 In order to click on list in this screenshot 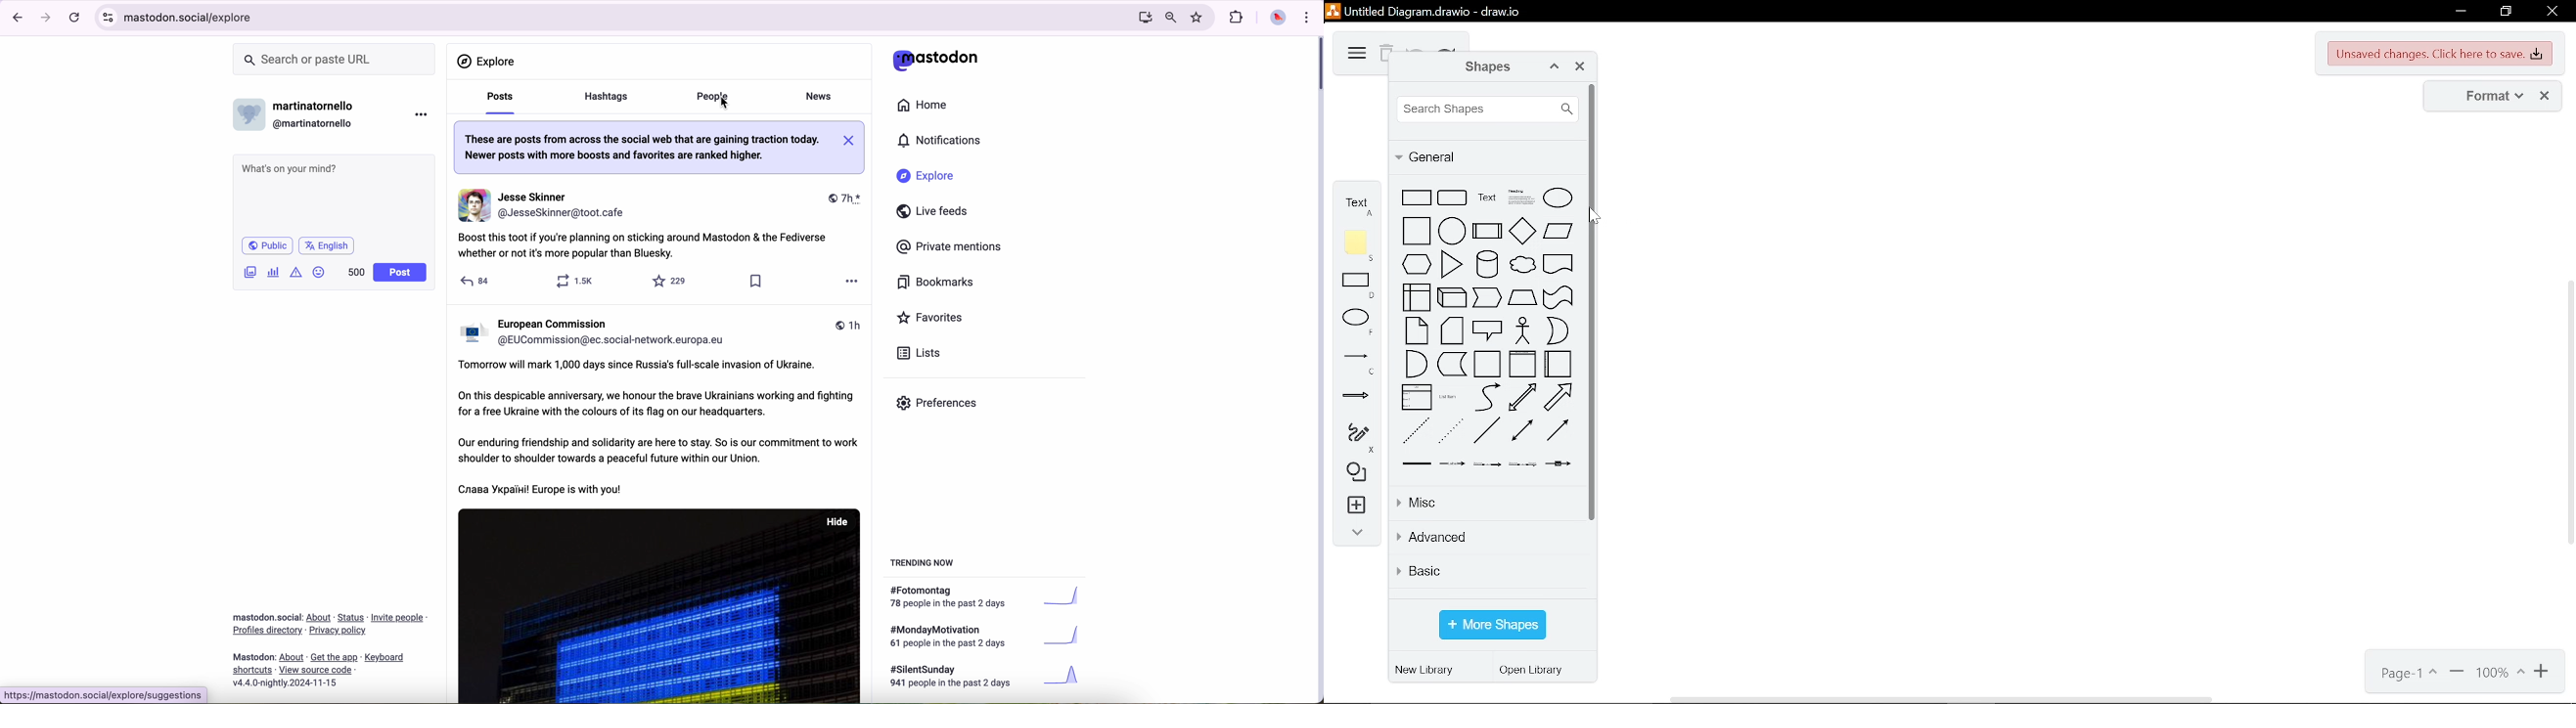, I will do `click(1417, 397)`.